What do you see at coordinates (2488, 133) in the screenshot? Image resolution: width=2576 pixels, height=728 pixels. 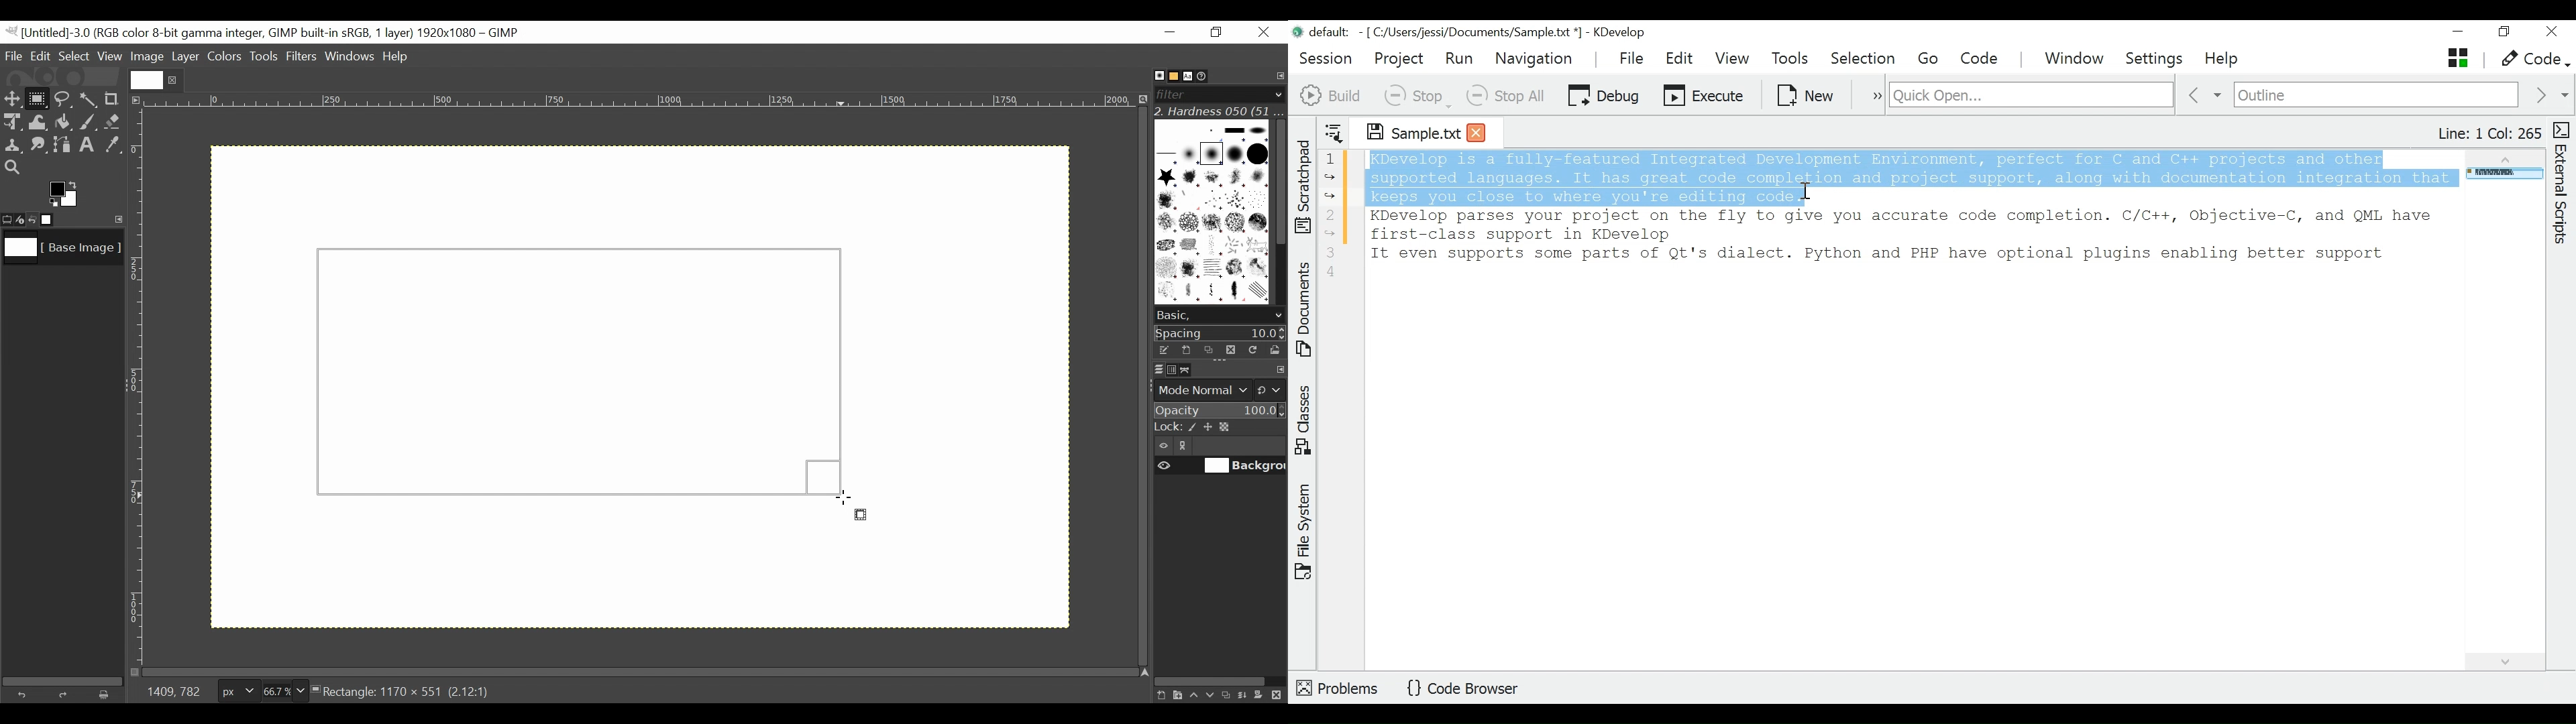 I see `Line: 1 Col: 265` at bounding box center [2488, 133].